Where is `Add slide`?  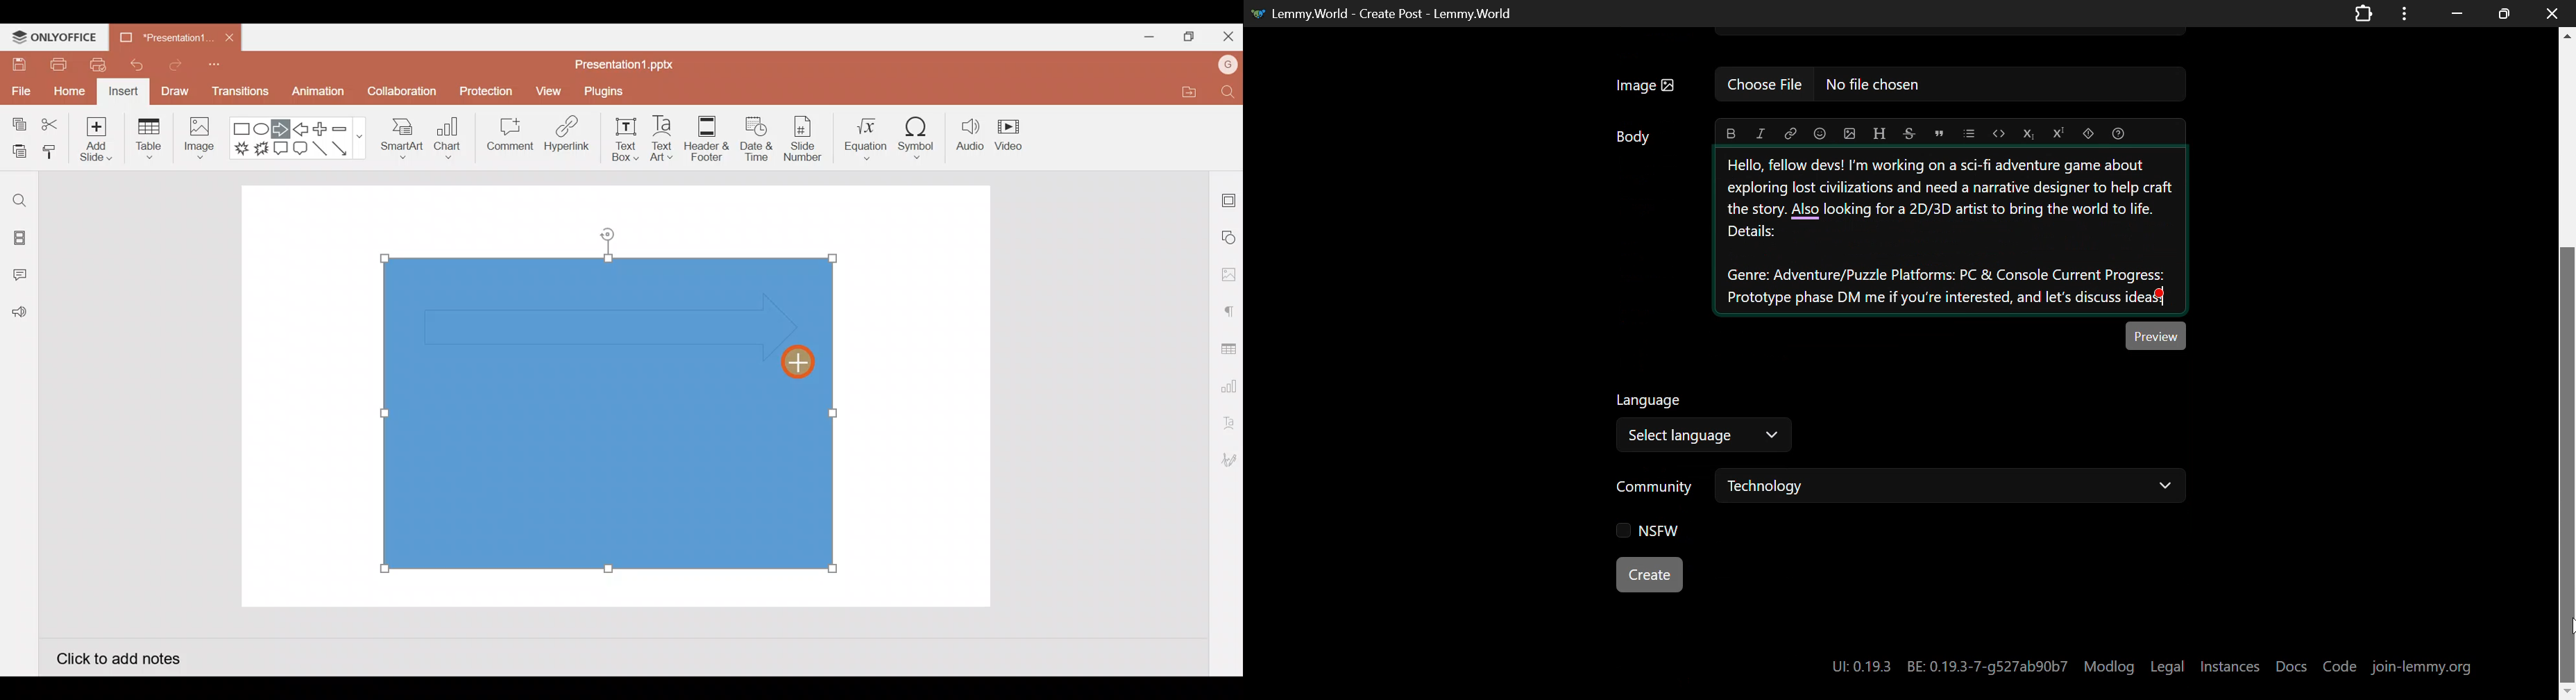
Add slide is located at coordinates (94, 136).